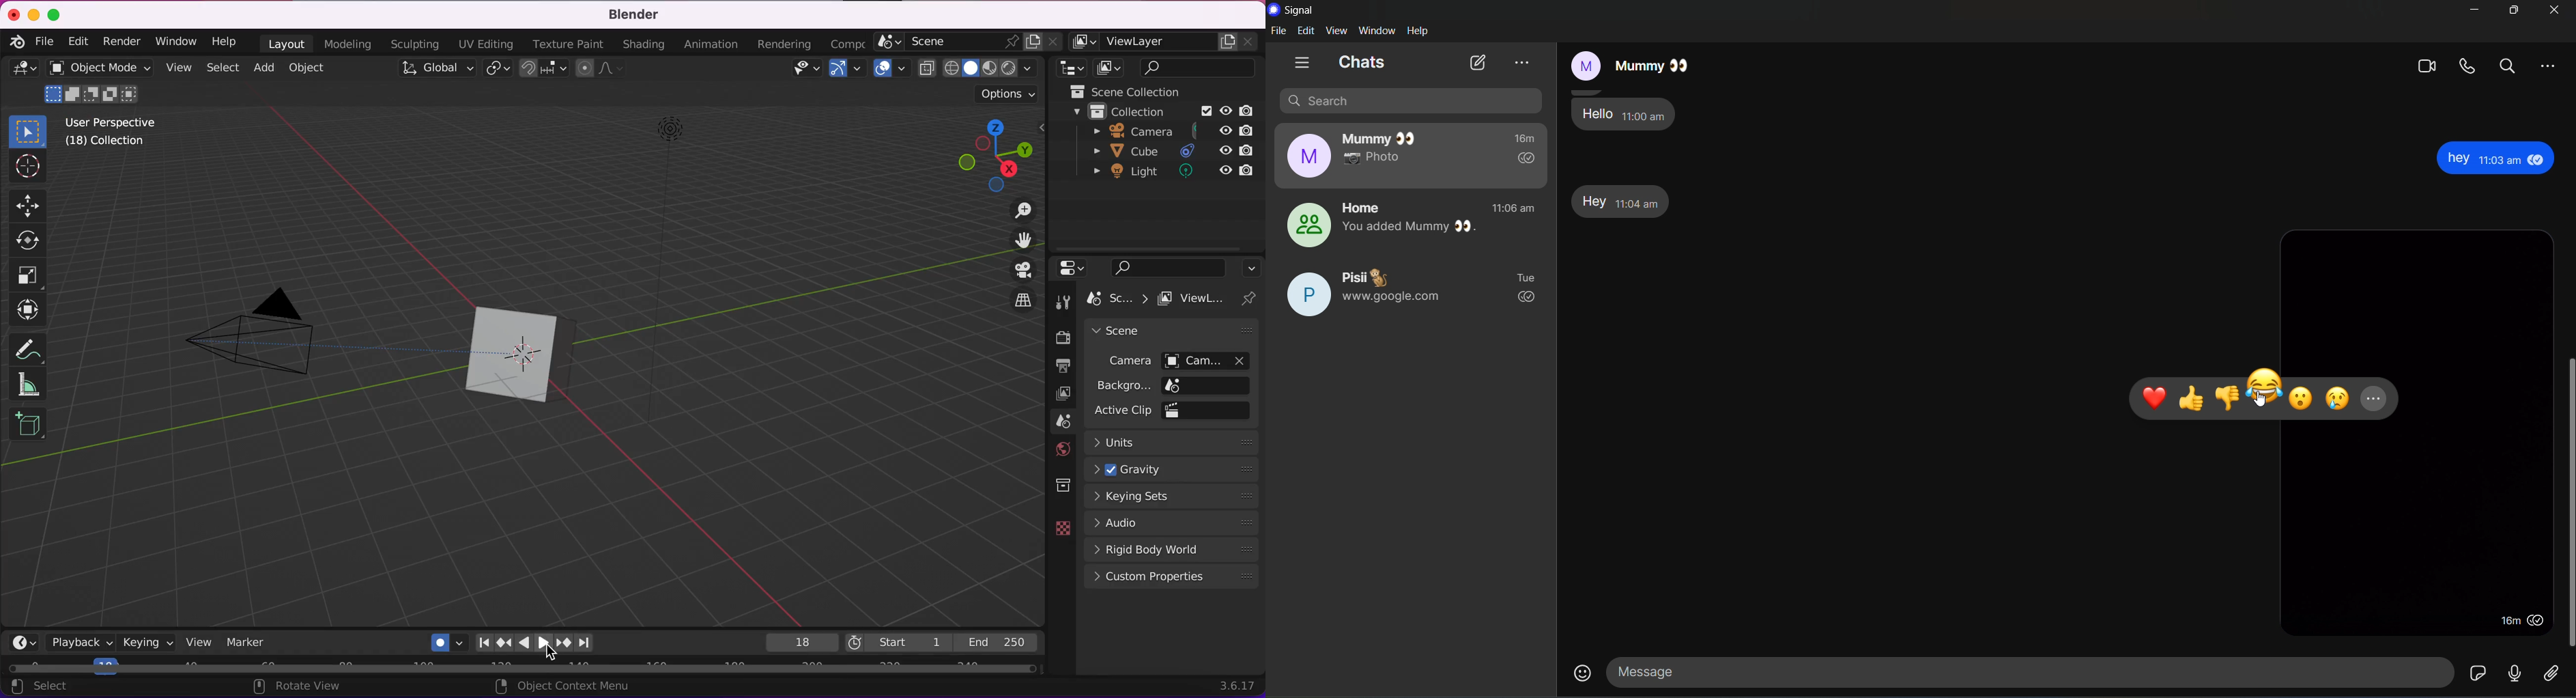 The image size is (2576, 700). I want to click on cube, so click(1166, 151).